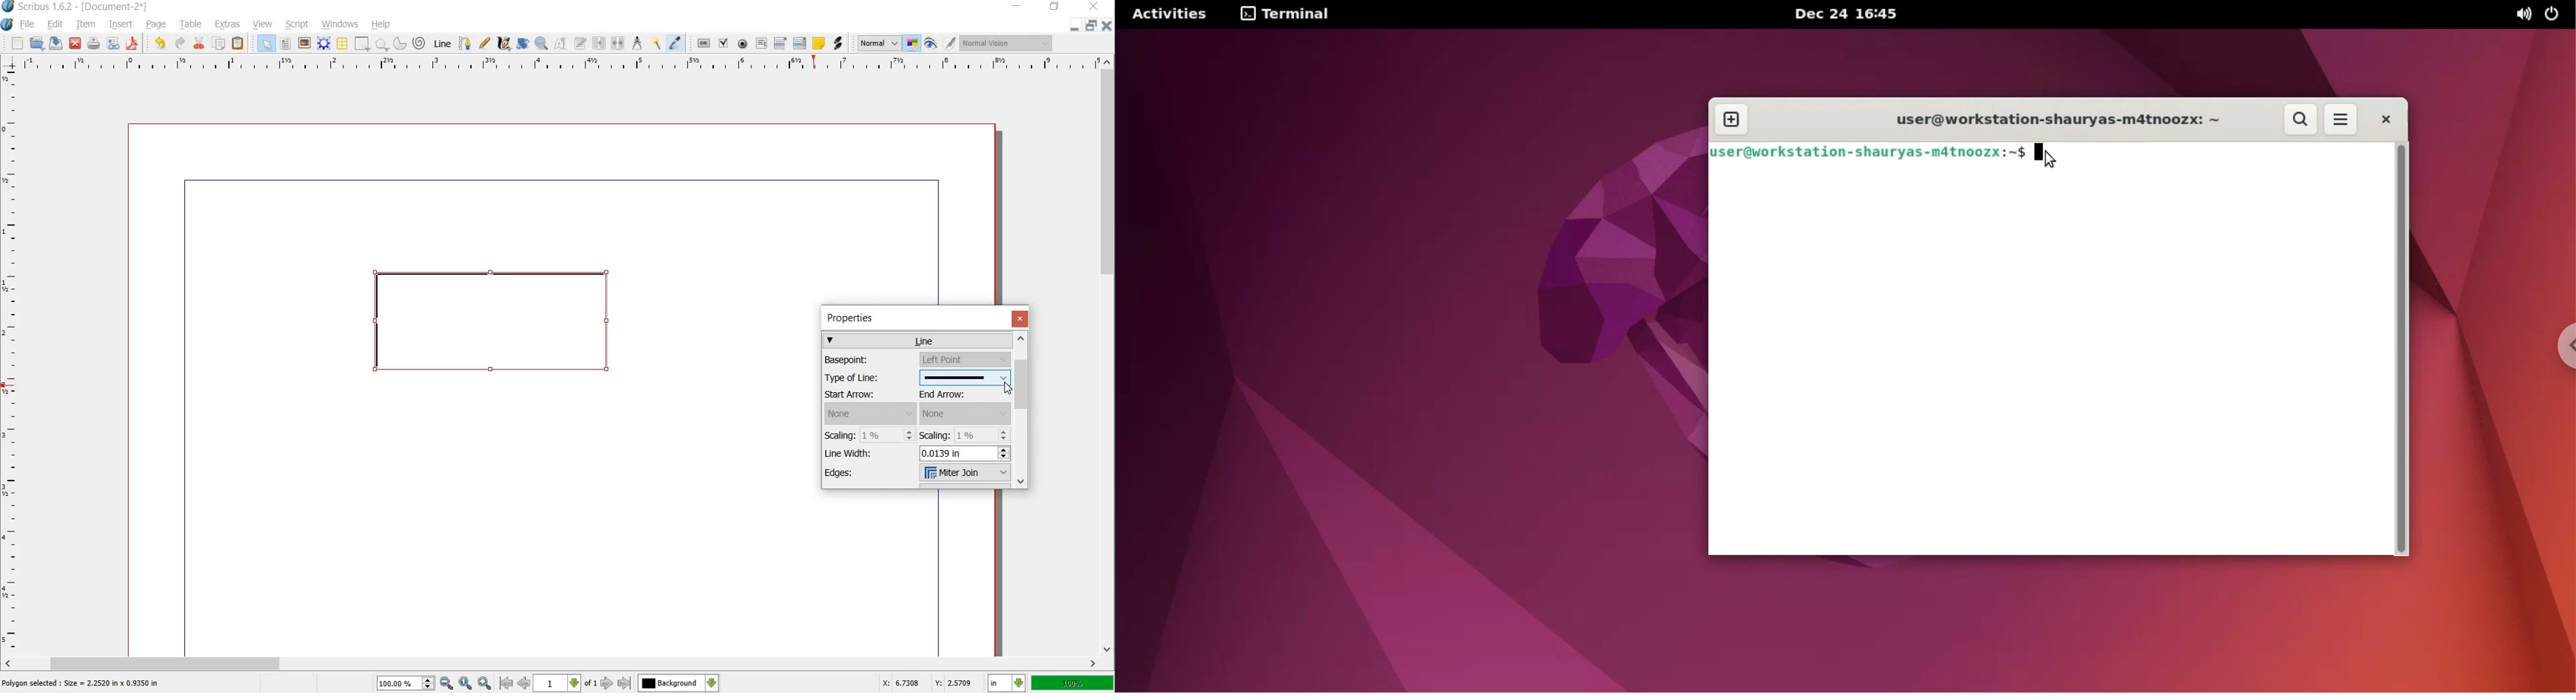 Image resolution: width=2576 pixels, height=700 pixels. What do you see at coordinates (599, 44) in the screenshot?
I see `LINK TEXT FRAMES` at bounding box center [599, 44].